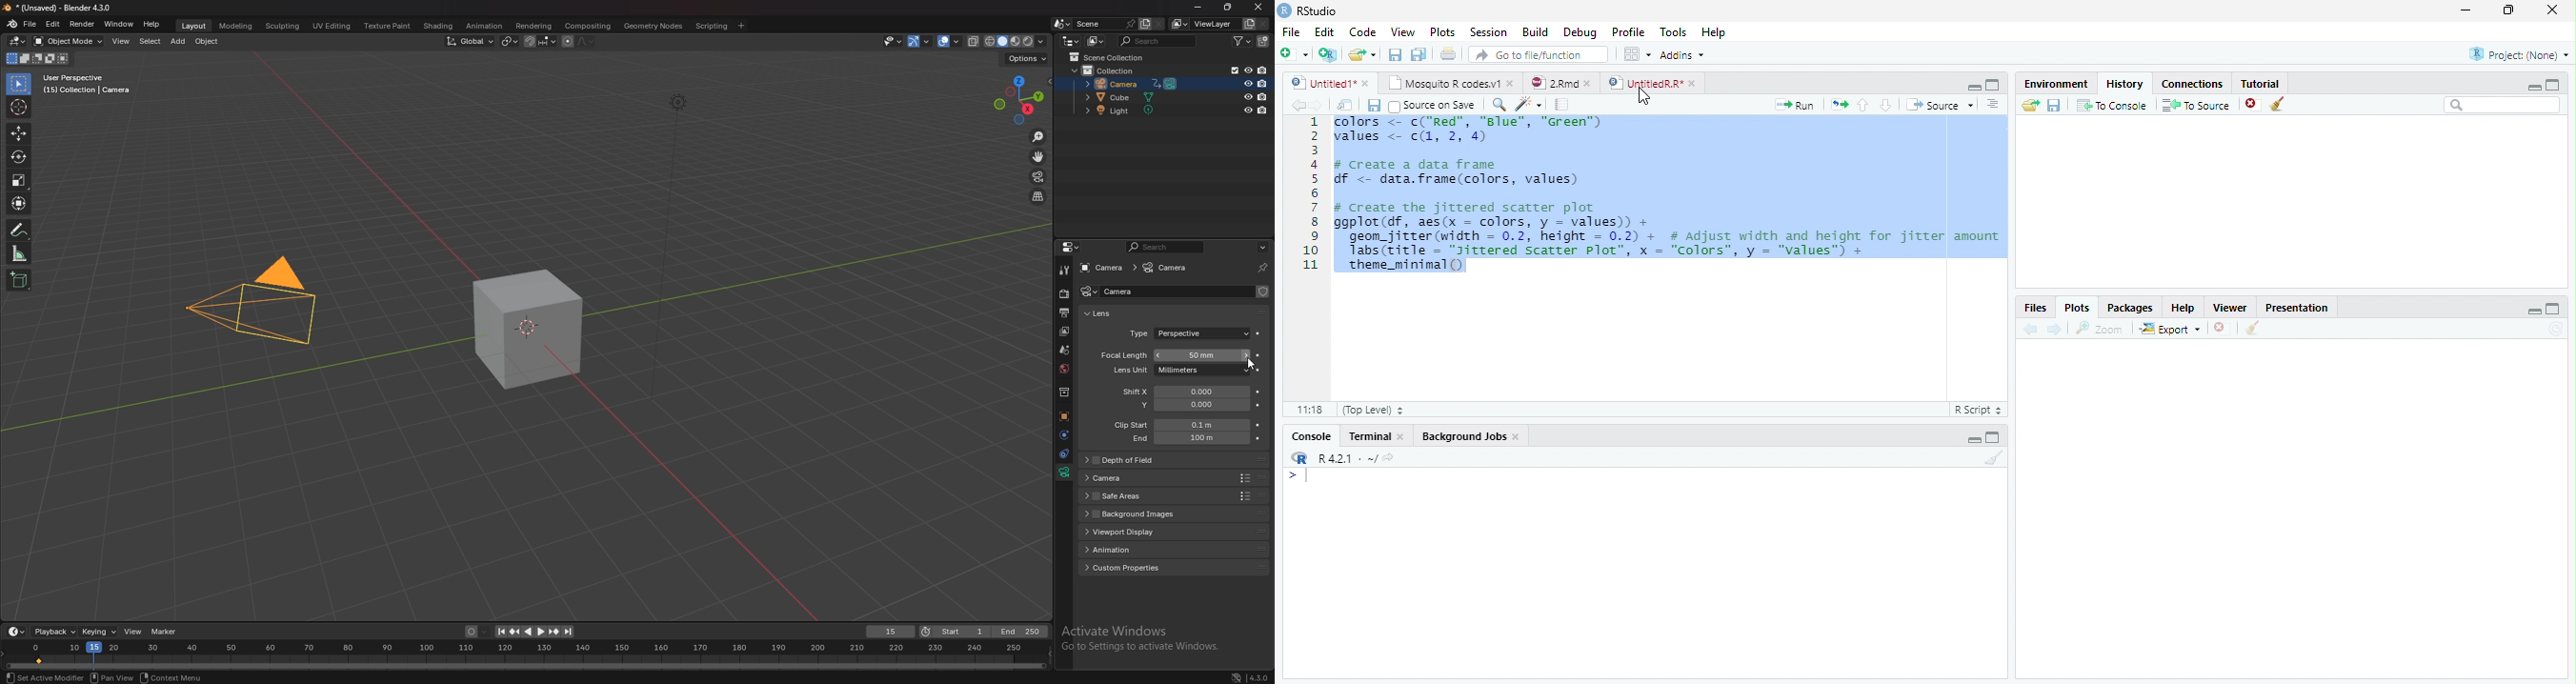 The height and width of the screenshot is (700, 2576). What do you see at coordinates (1539, 54) in the screenshot?
I see `Go to file/function` at bounding box center [1539, 54].